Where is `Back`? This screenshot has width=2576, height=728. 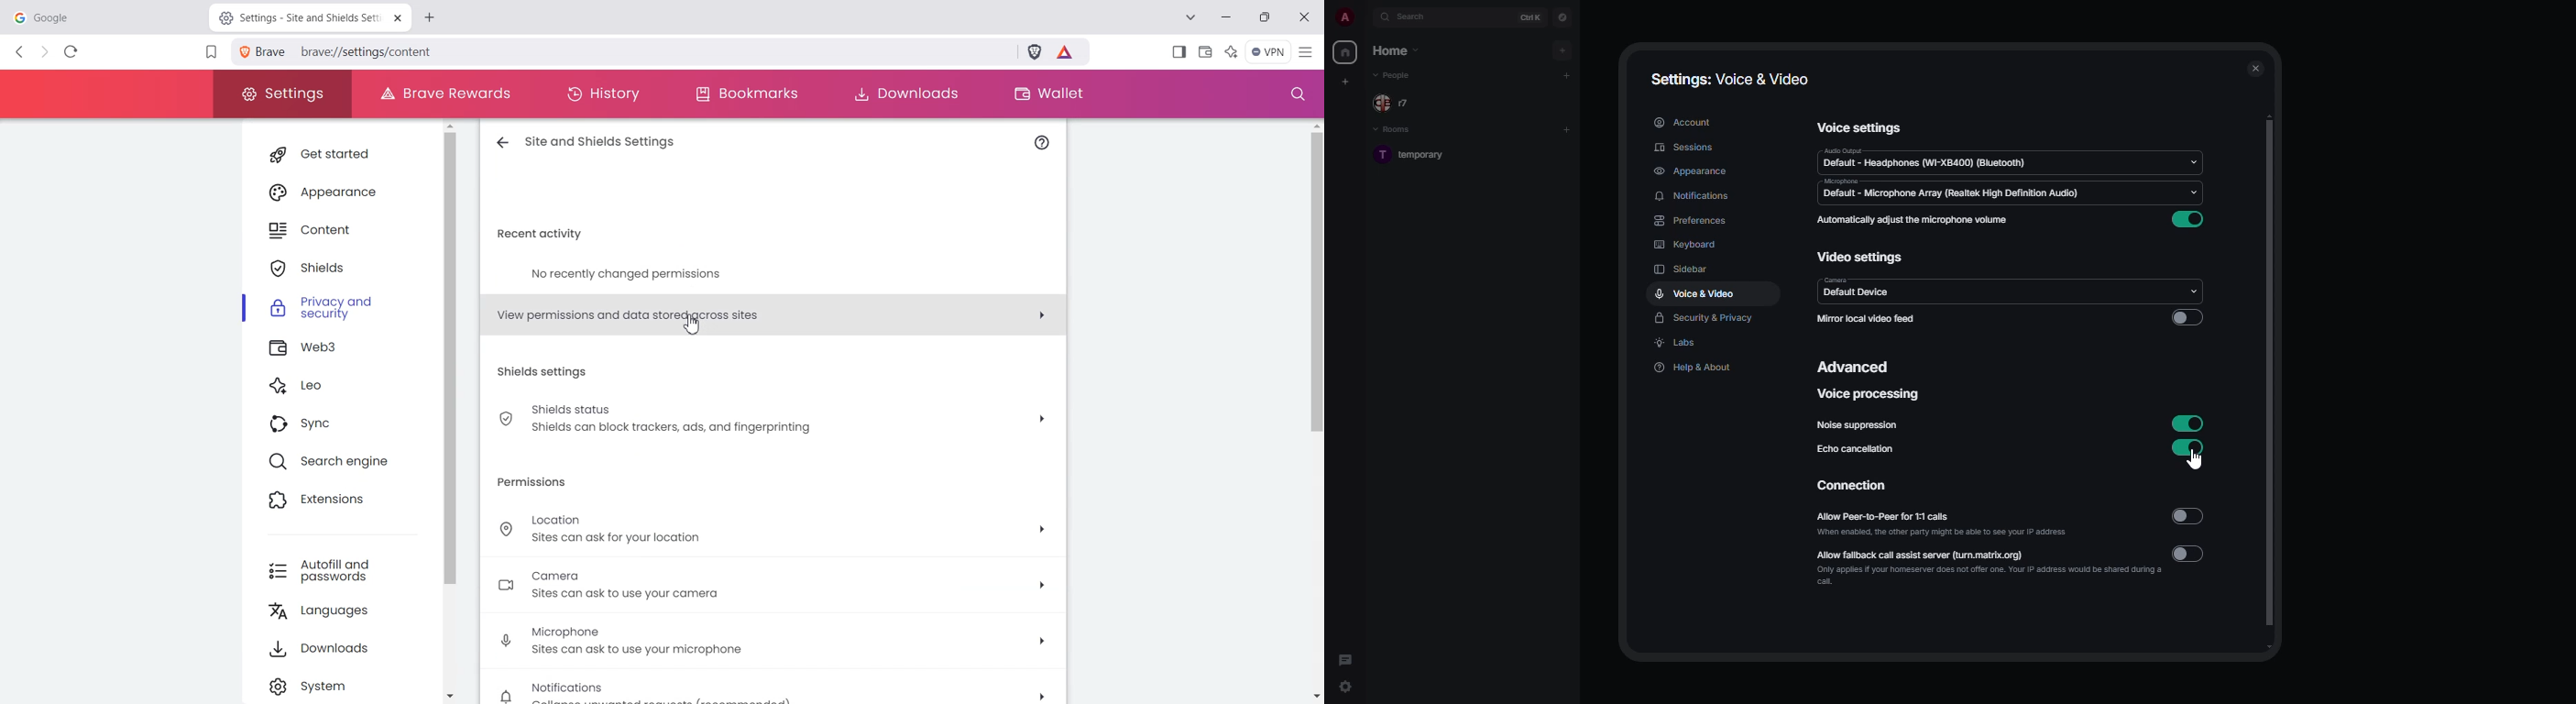
Back is located at coordinates (21, 52).